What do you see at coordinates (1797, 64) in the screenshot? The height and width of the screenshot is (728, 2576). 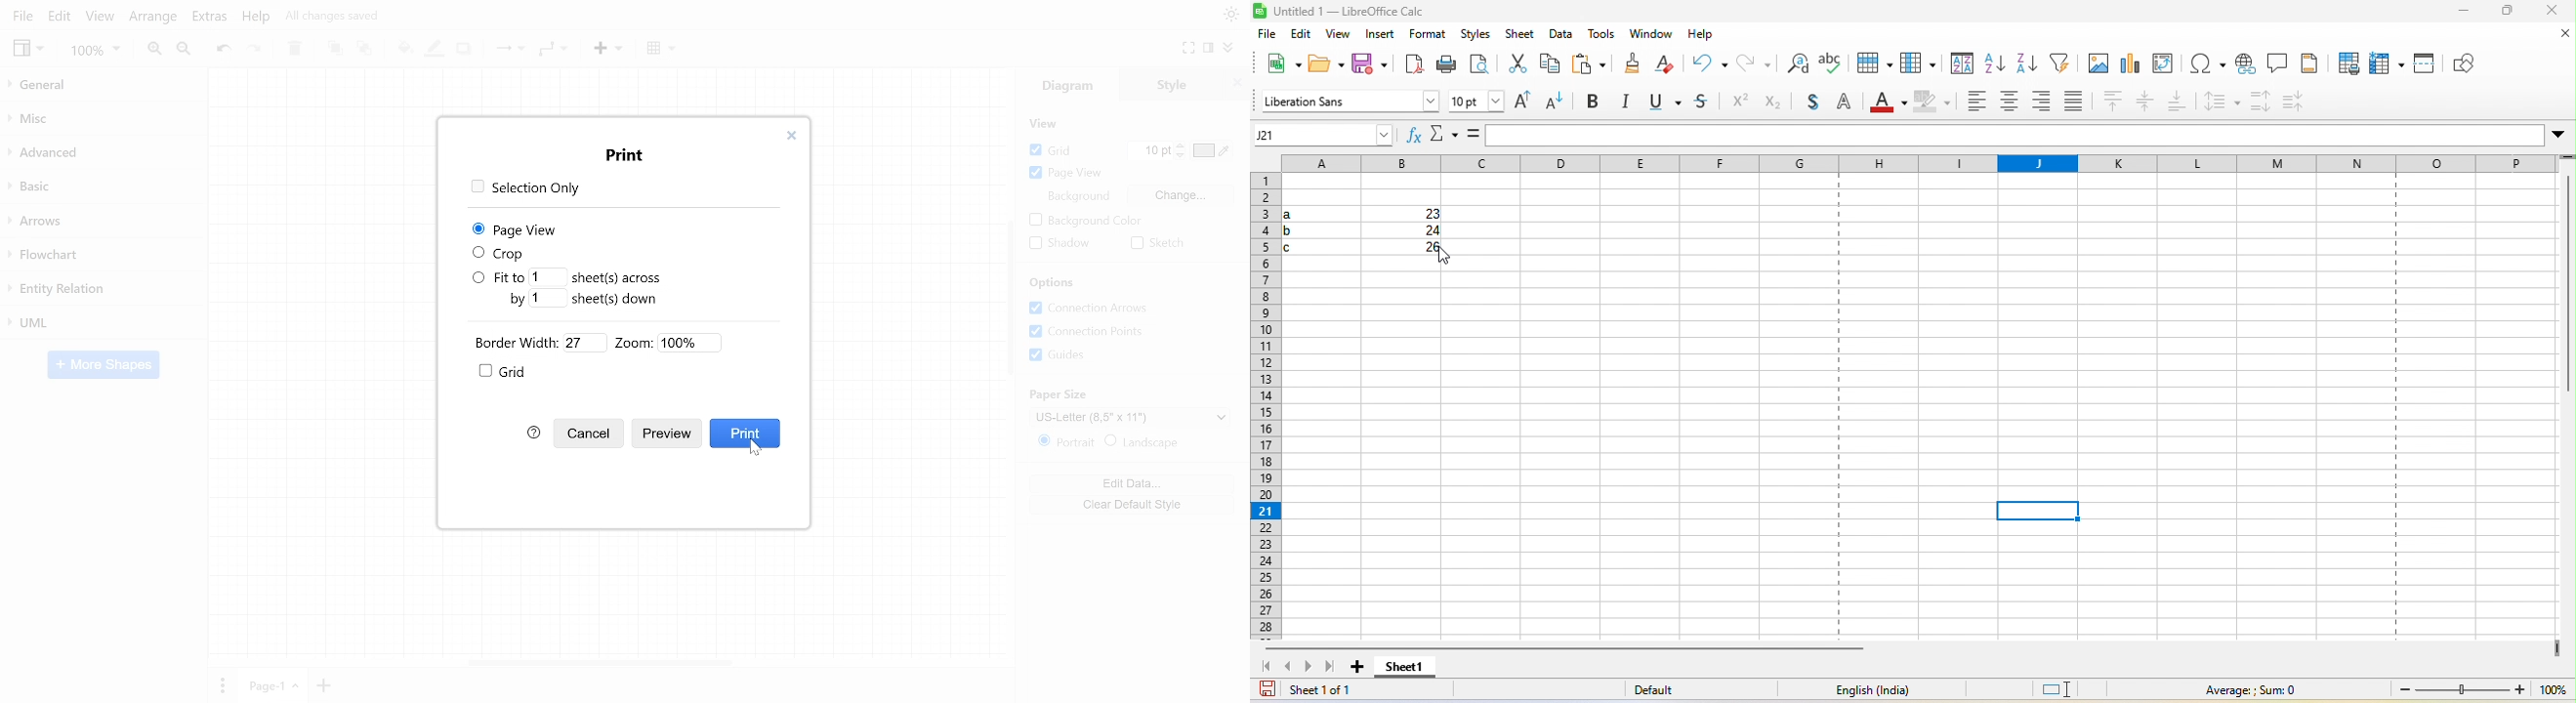 I see `find and replace` at bounding box center [1797, 64].